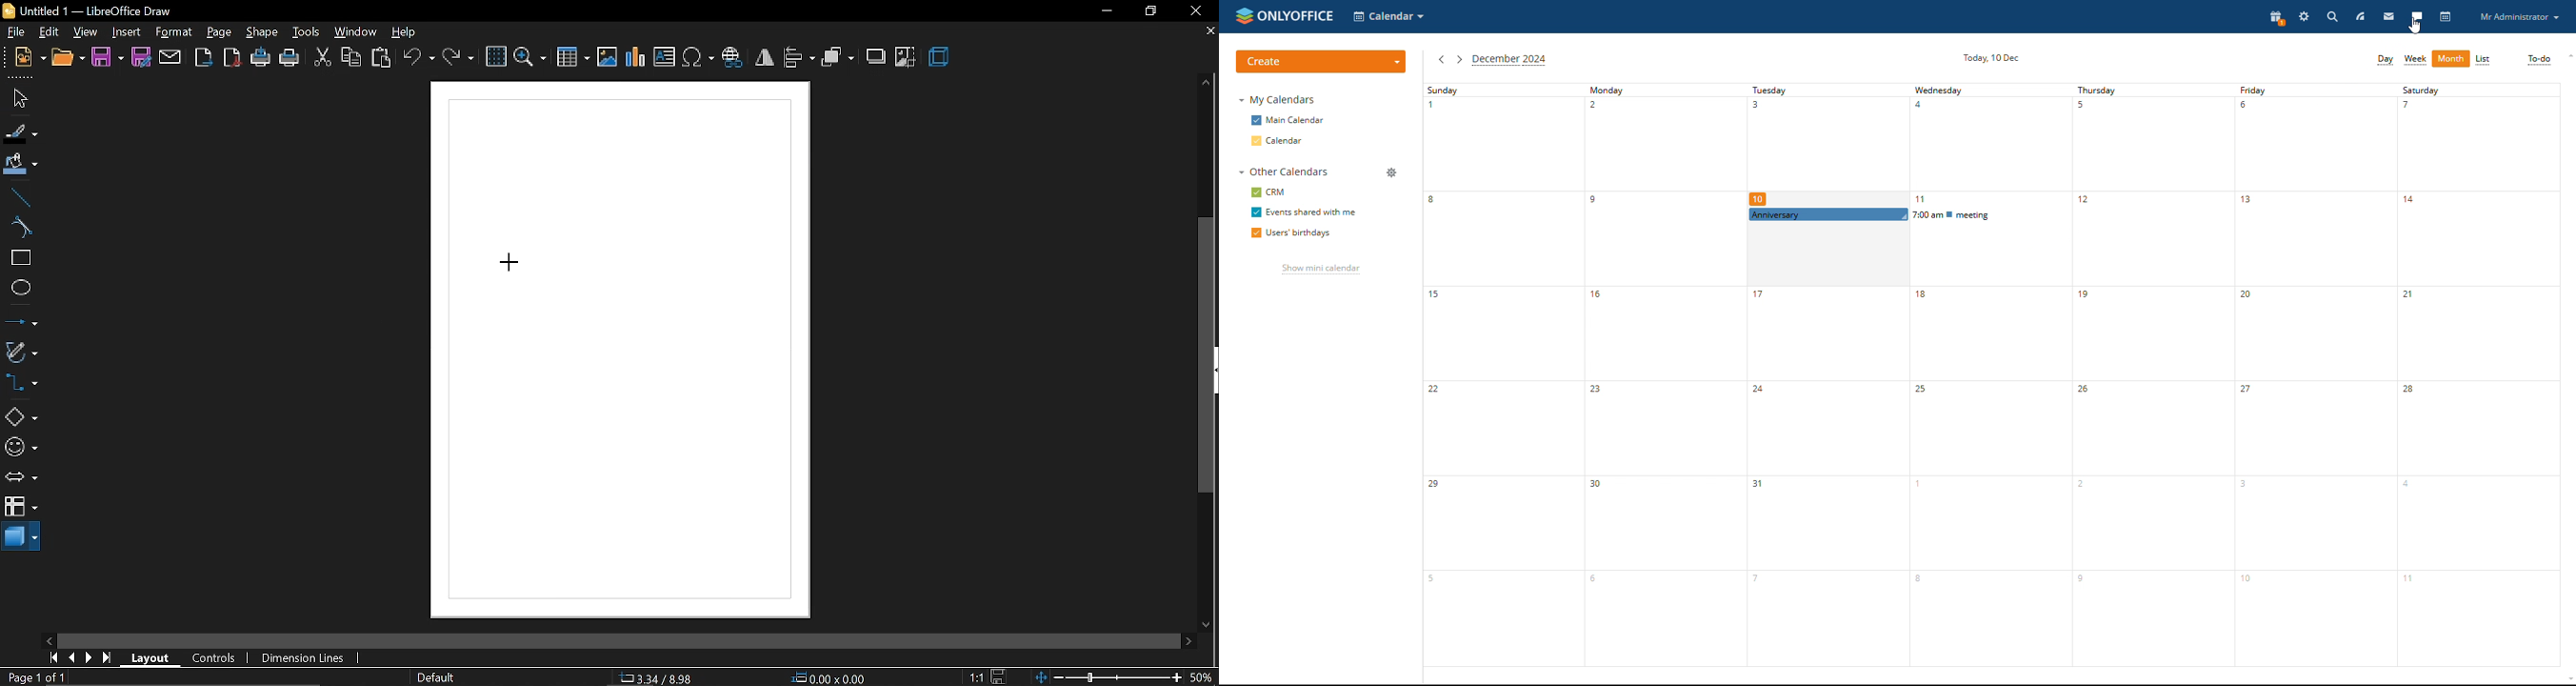  Describe the element at coordinates (2445, 17) in the screenshot. I see `calendar` at that location.